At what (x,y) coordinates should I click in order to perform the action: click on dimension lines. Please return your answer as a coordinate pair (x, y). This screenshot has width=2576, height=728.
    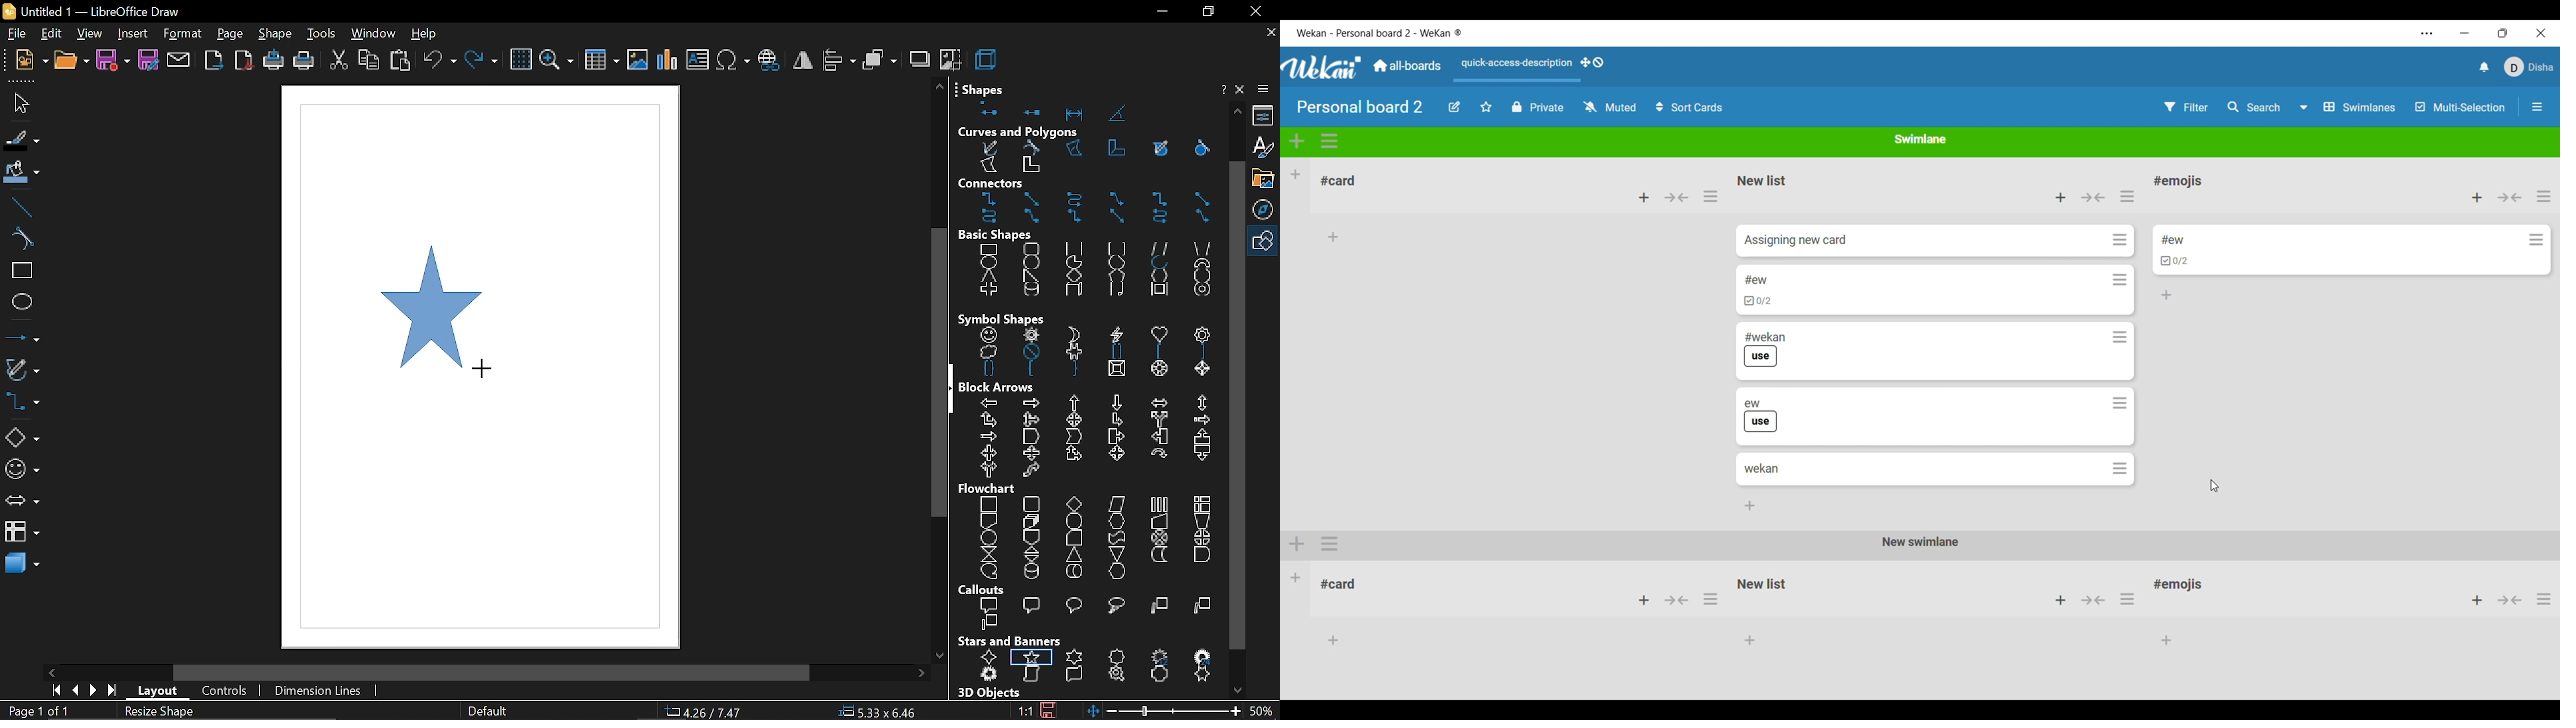
    Looking at the image, I should click on (315, 691).